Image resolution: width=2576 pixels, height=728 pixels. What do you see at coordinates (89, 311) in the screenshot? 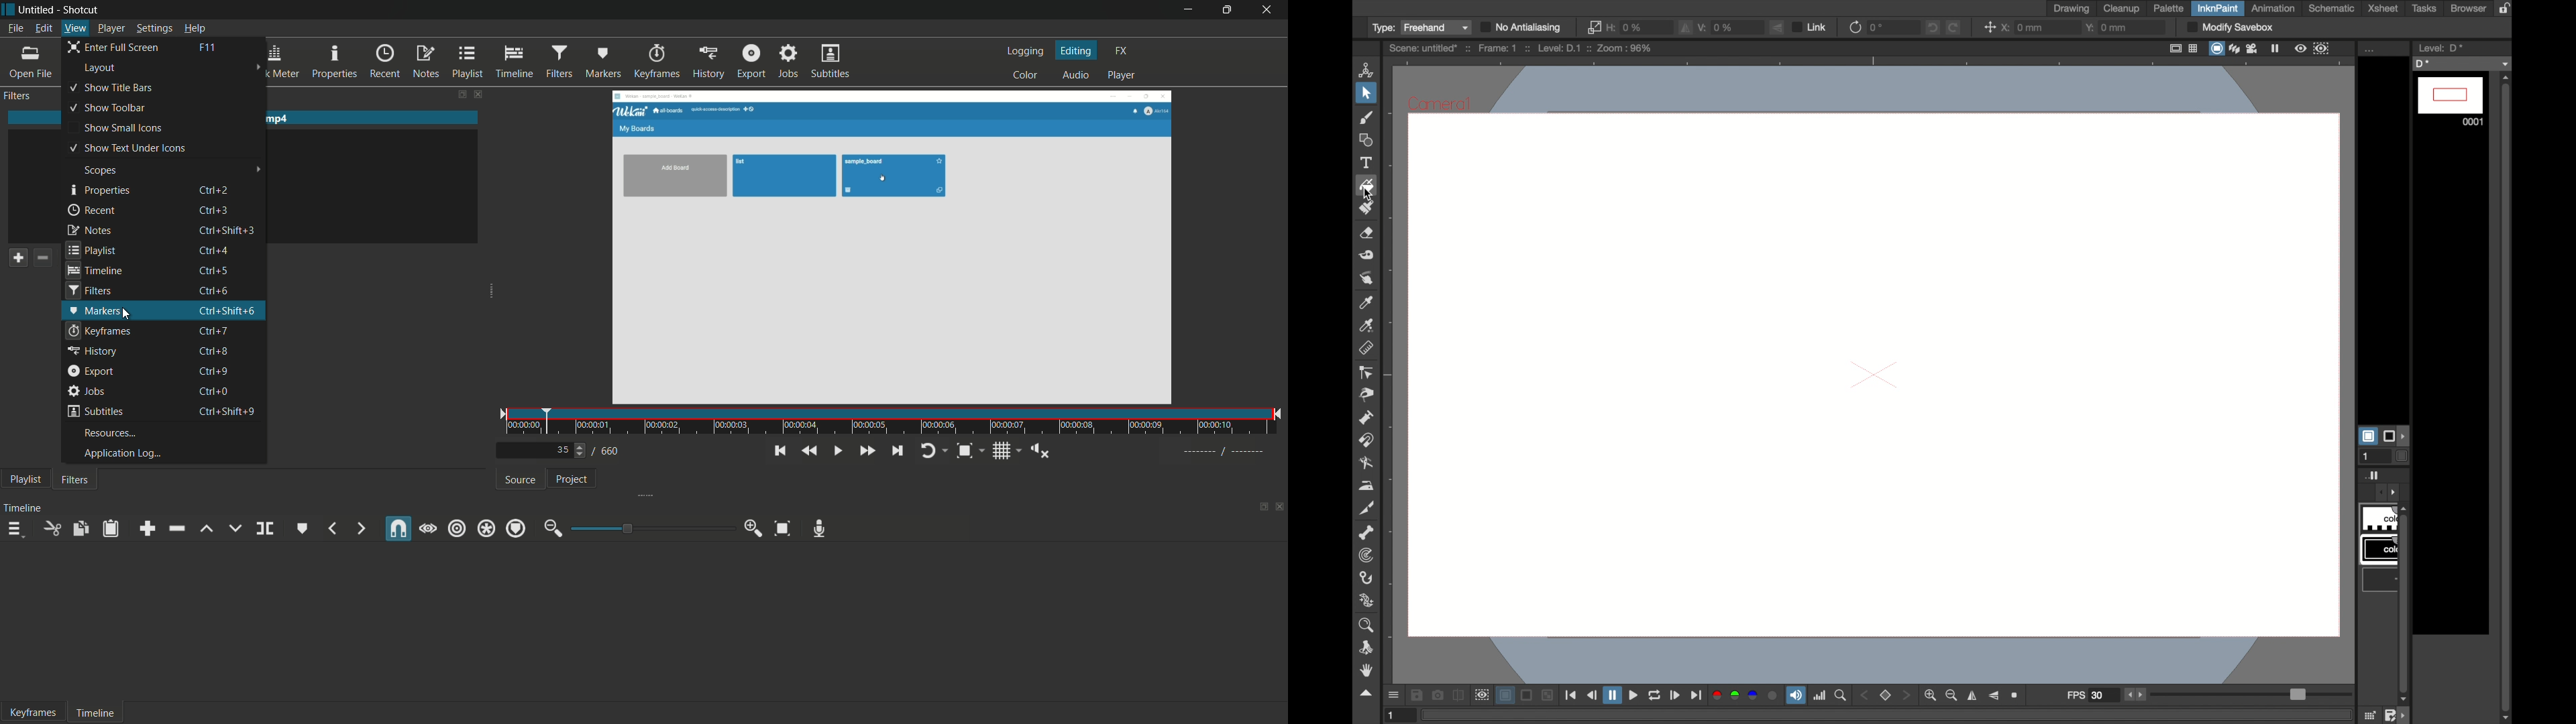
I see `markers` at bounding box center [89, 311].